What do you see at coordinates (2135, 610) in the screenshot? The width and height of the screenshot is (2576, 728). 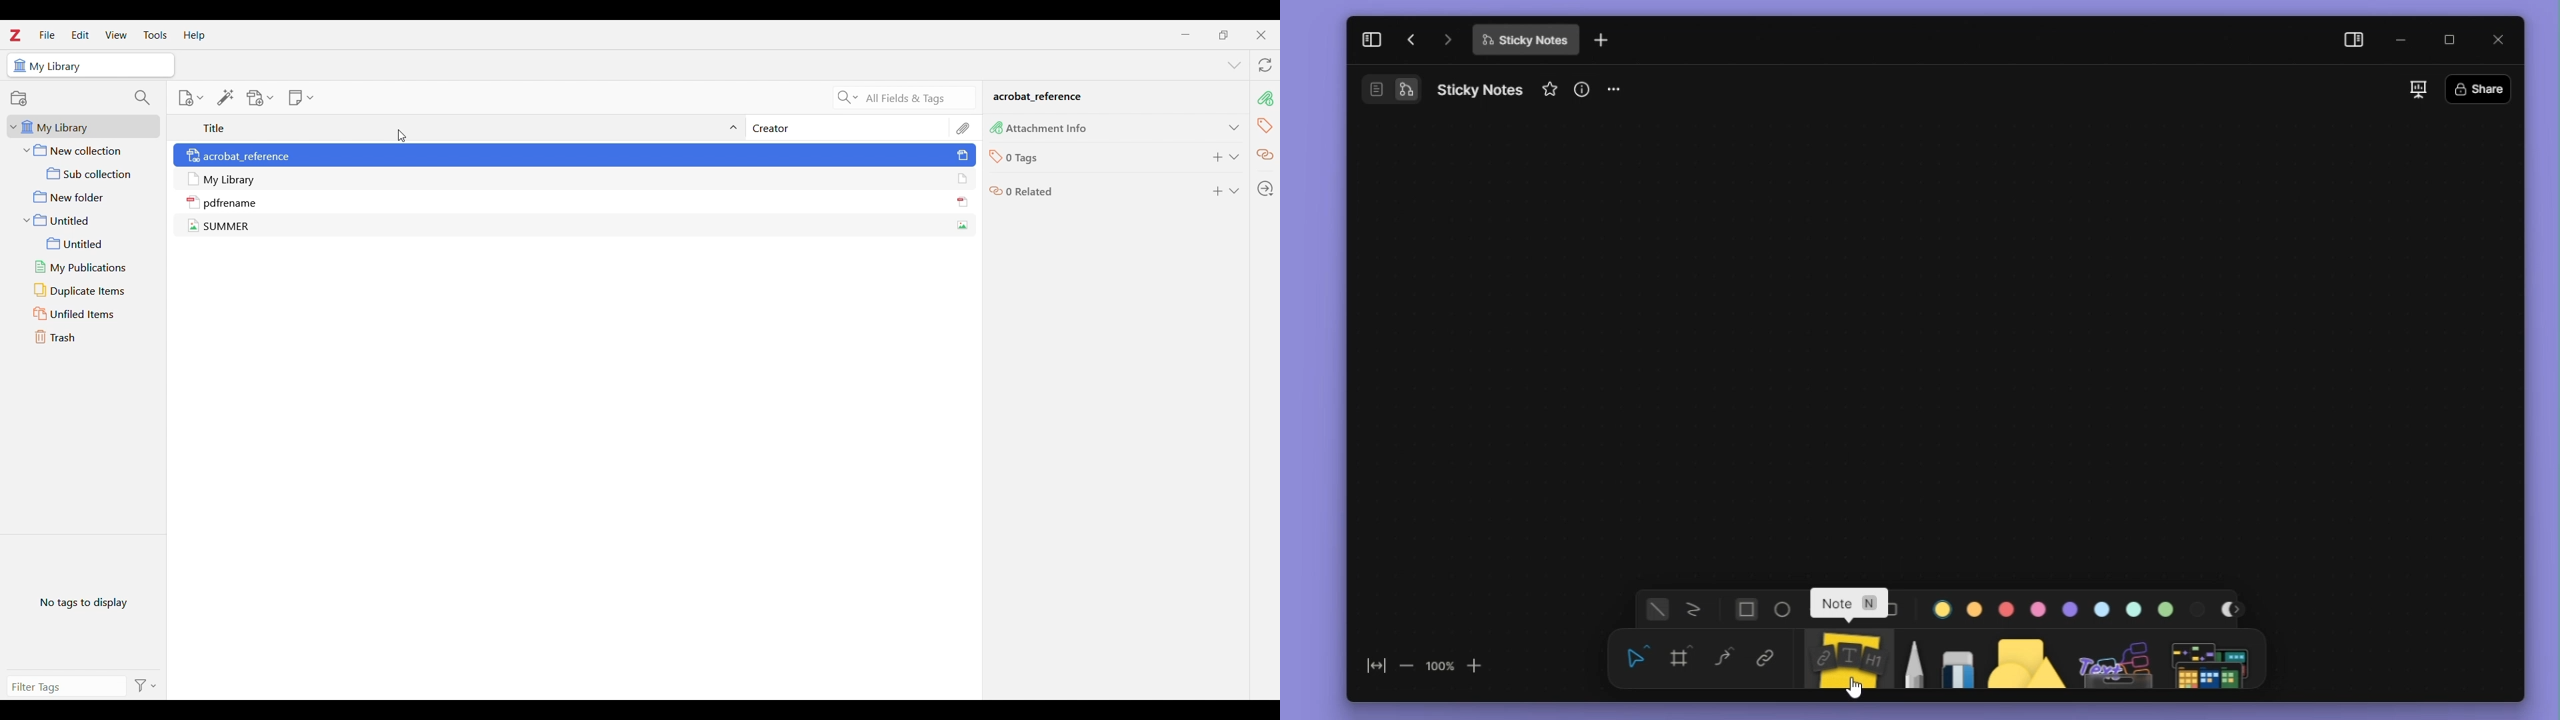 I see `color pallate` at bounding box center [2135, 610].